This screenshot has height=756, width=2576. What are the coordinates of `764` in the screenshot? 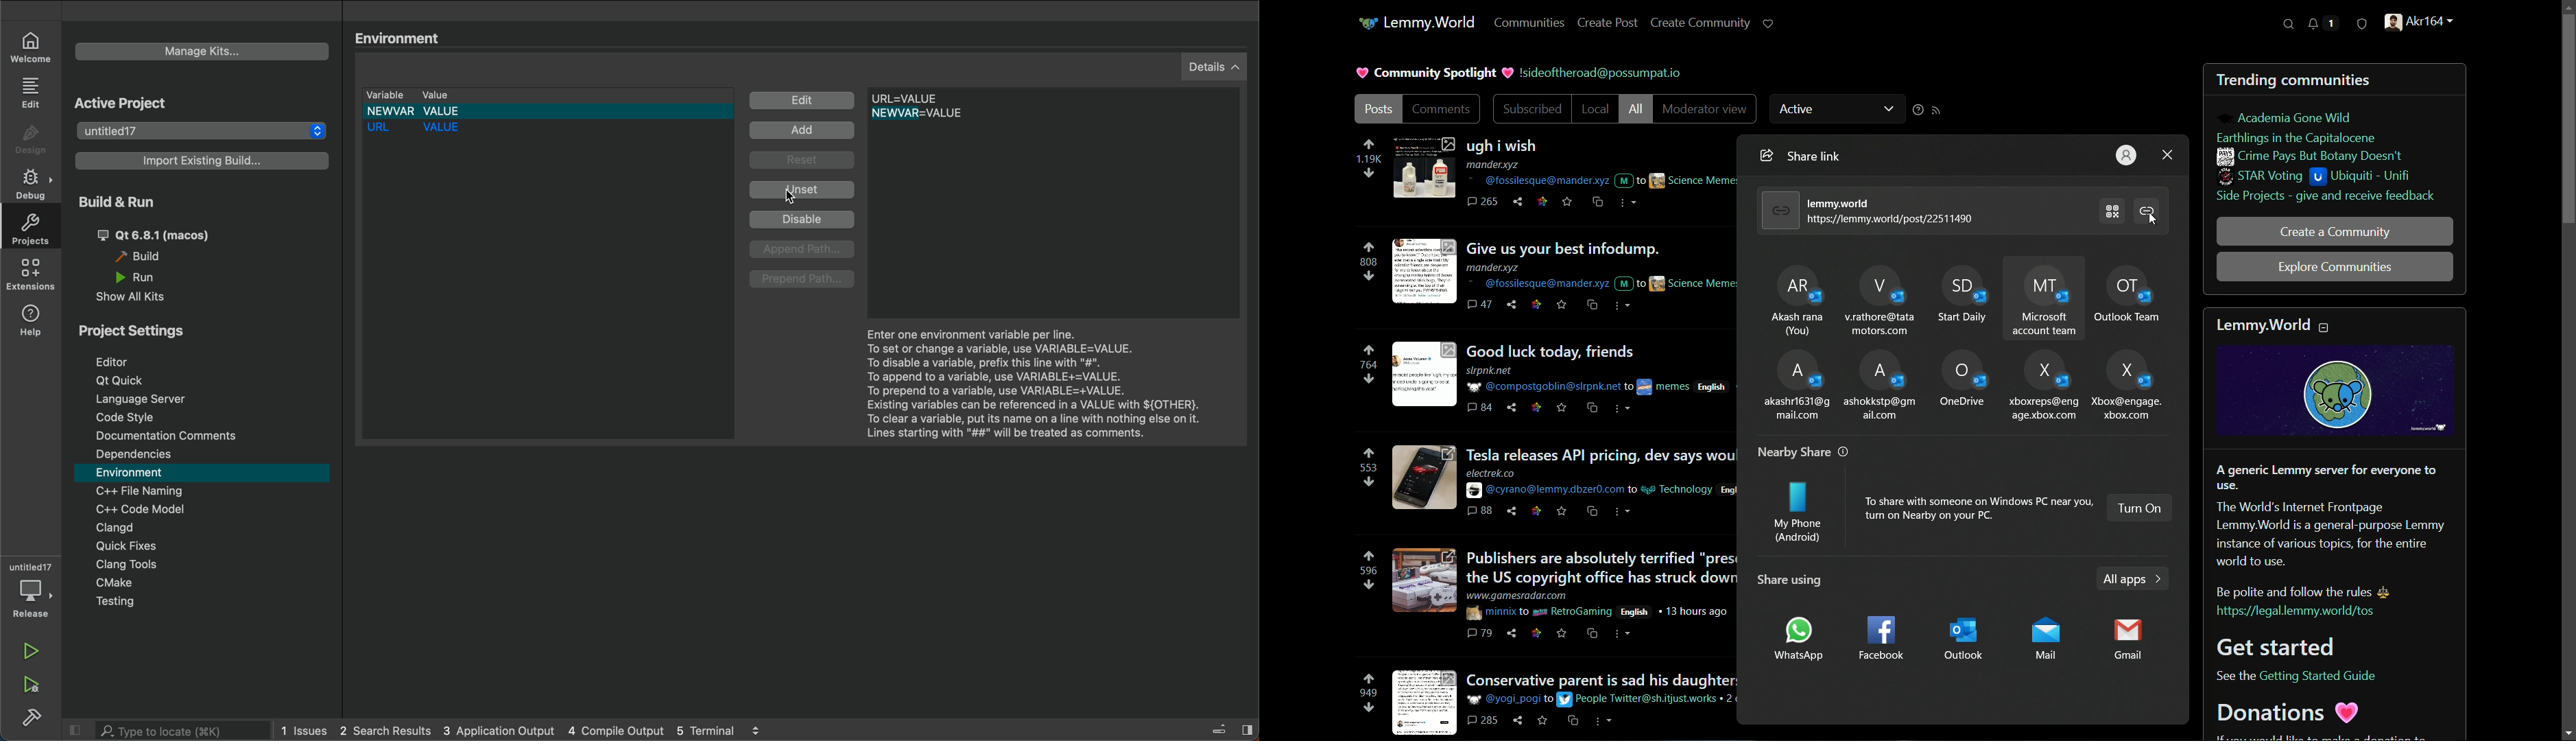 It's located at (1370, 365).